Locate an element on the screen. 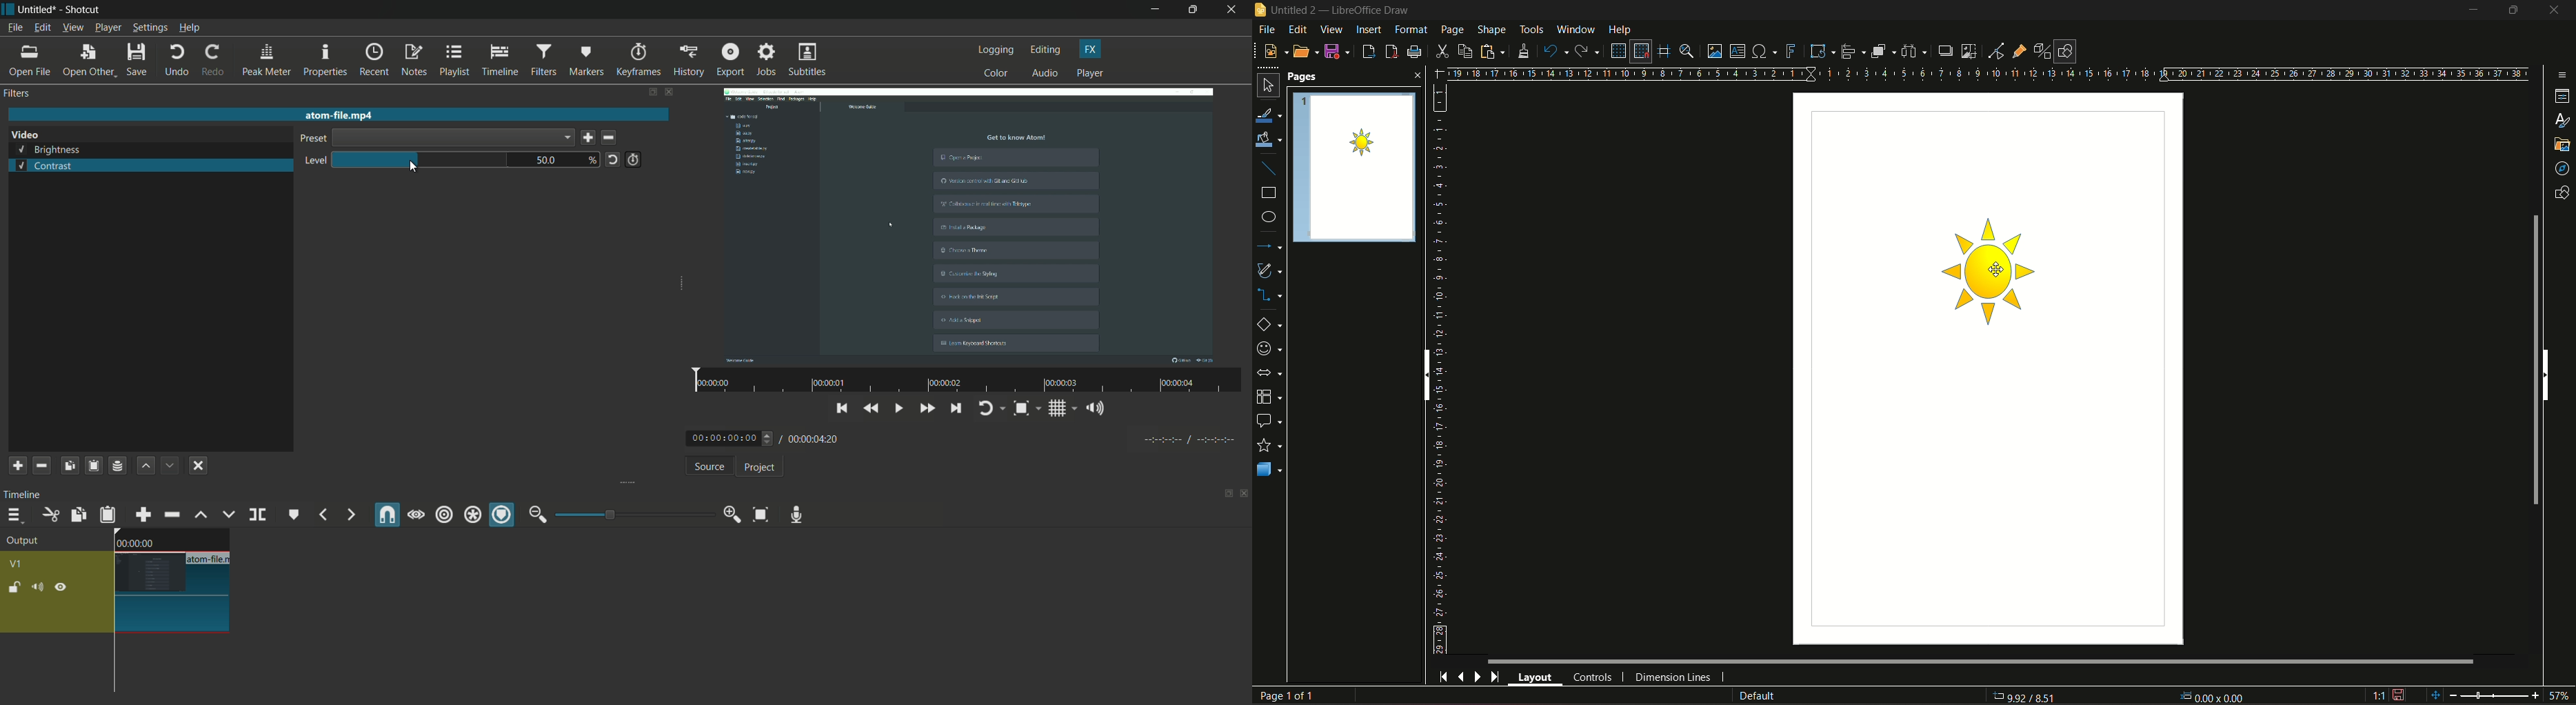 Image resolution: width=2576 pixels, height=728 pixels. dimension lines is located at coordinates (1673, 677).